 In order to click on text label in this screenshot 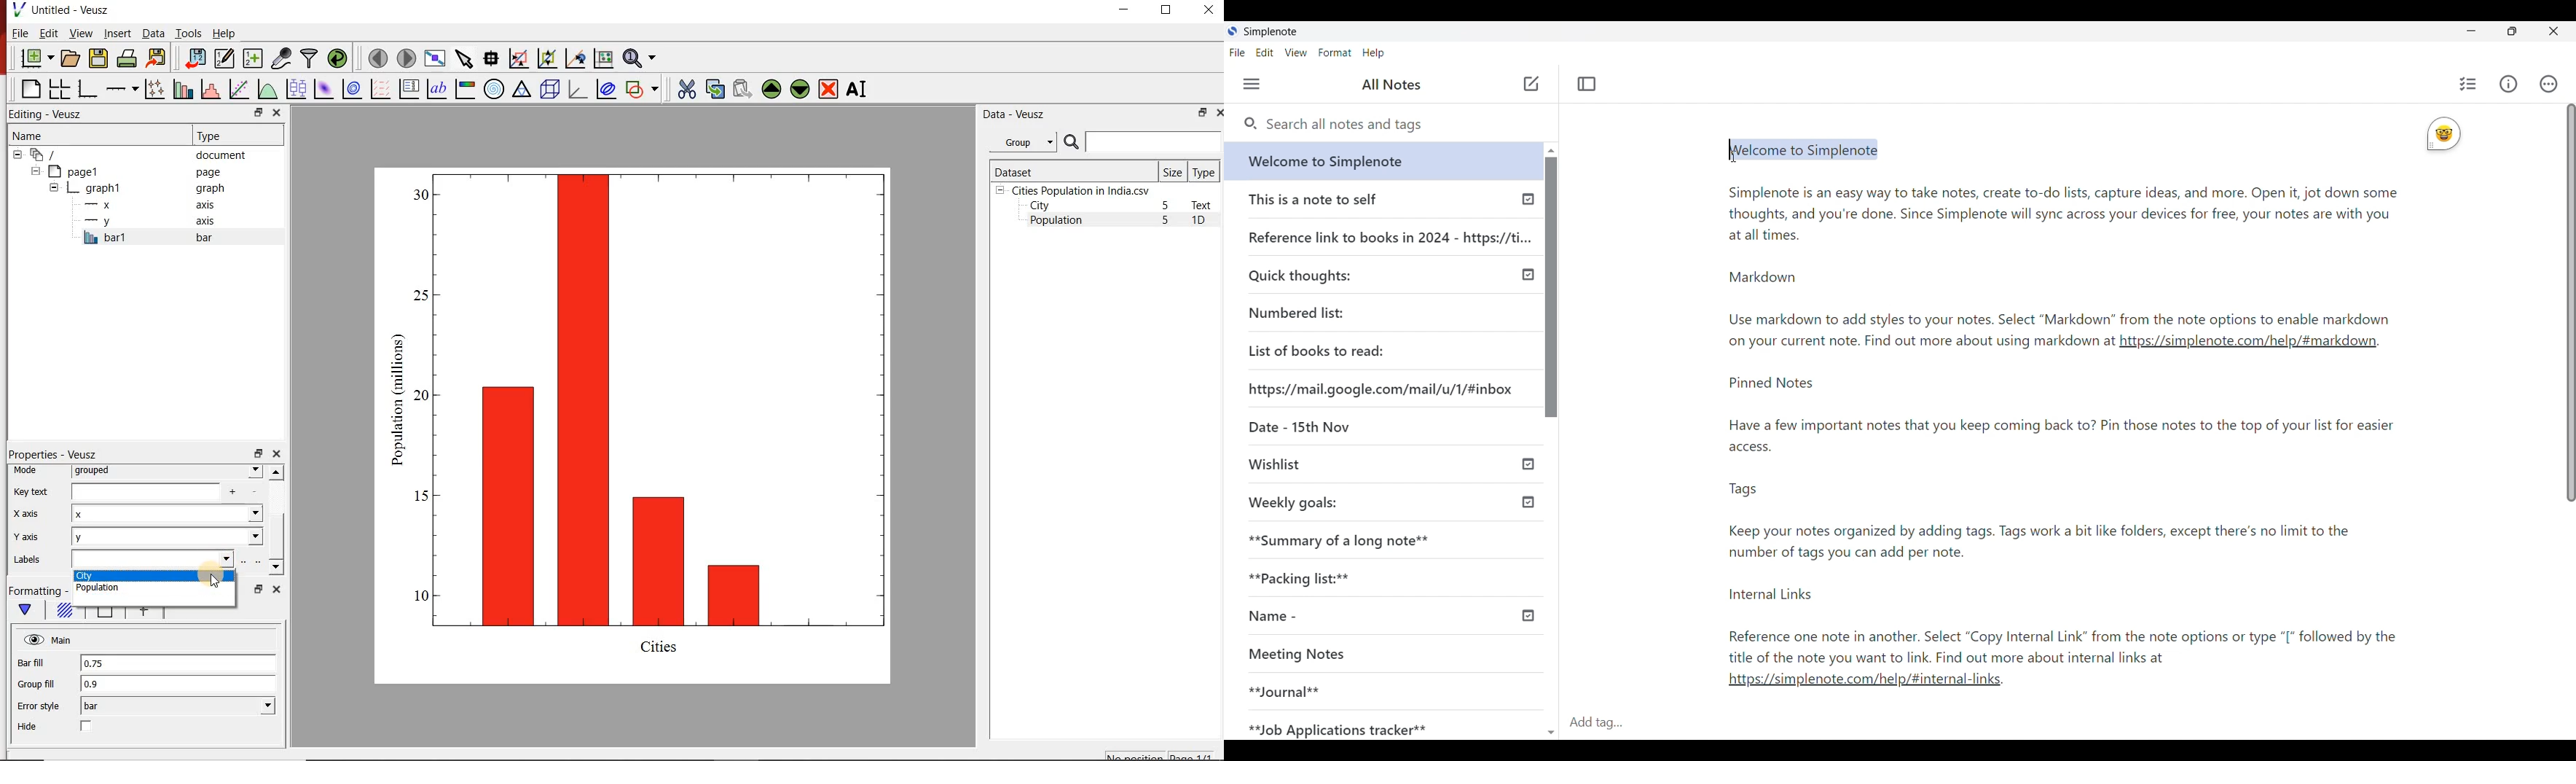, I will do `click(436, 88)`.